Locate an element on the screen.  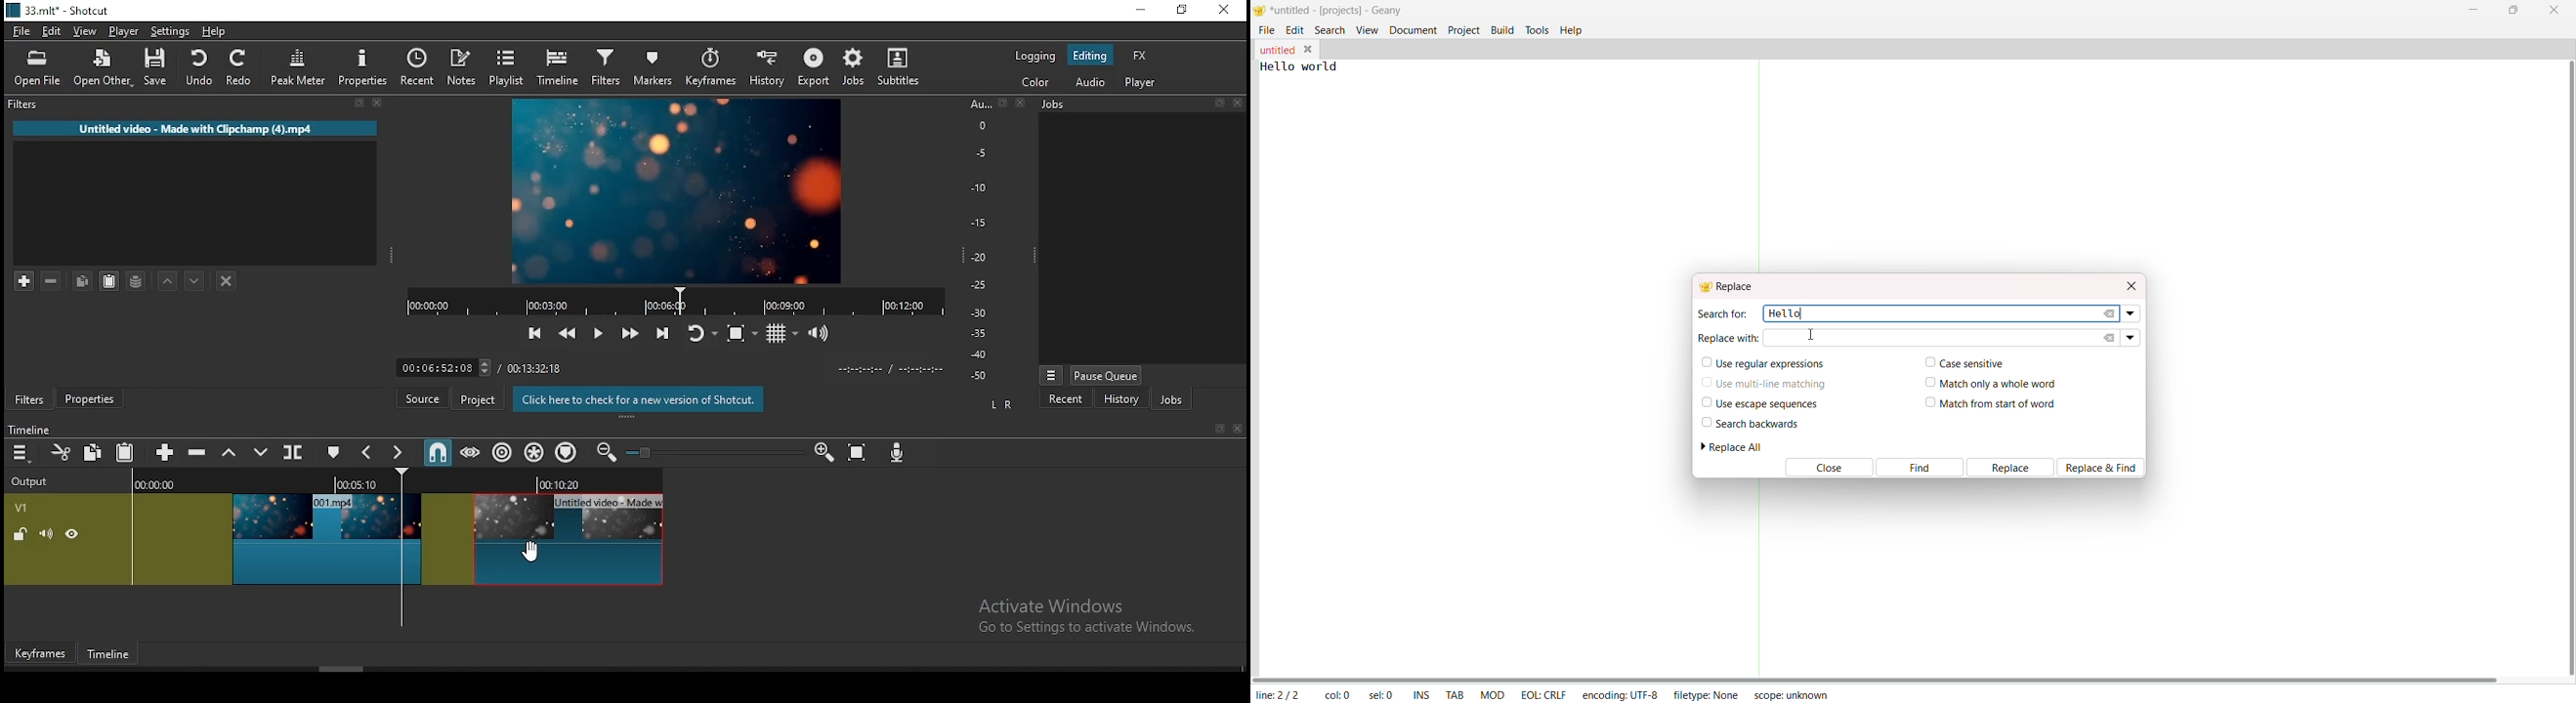
ripple delete is located at coordinates (202, 453).